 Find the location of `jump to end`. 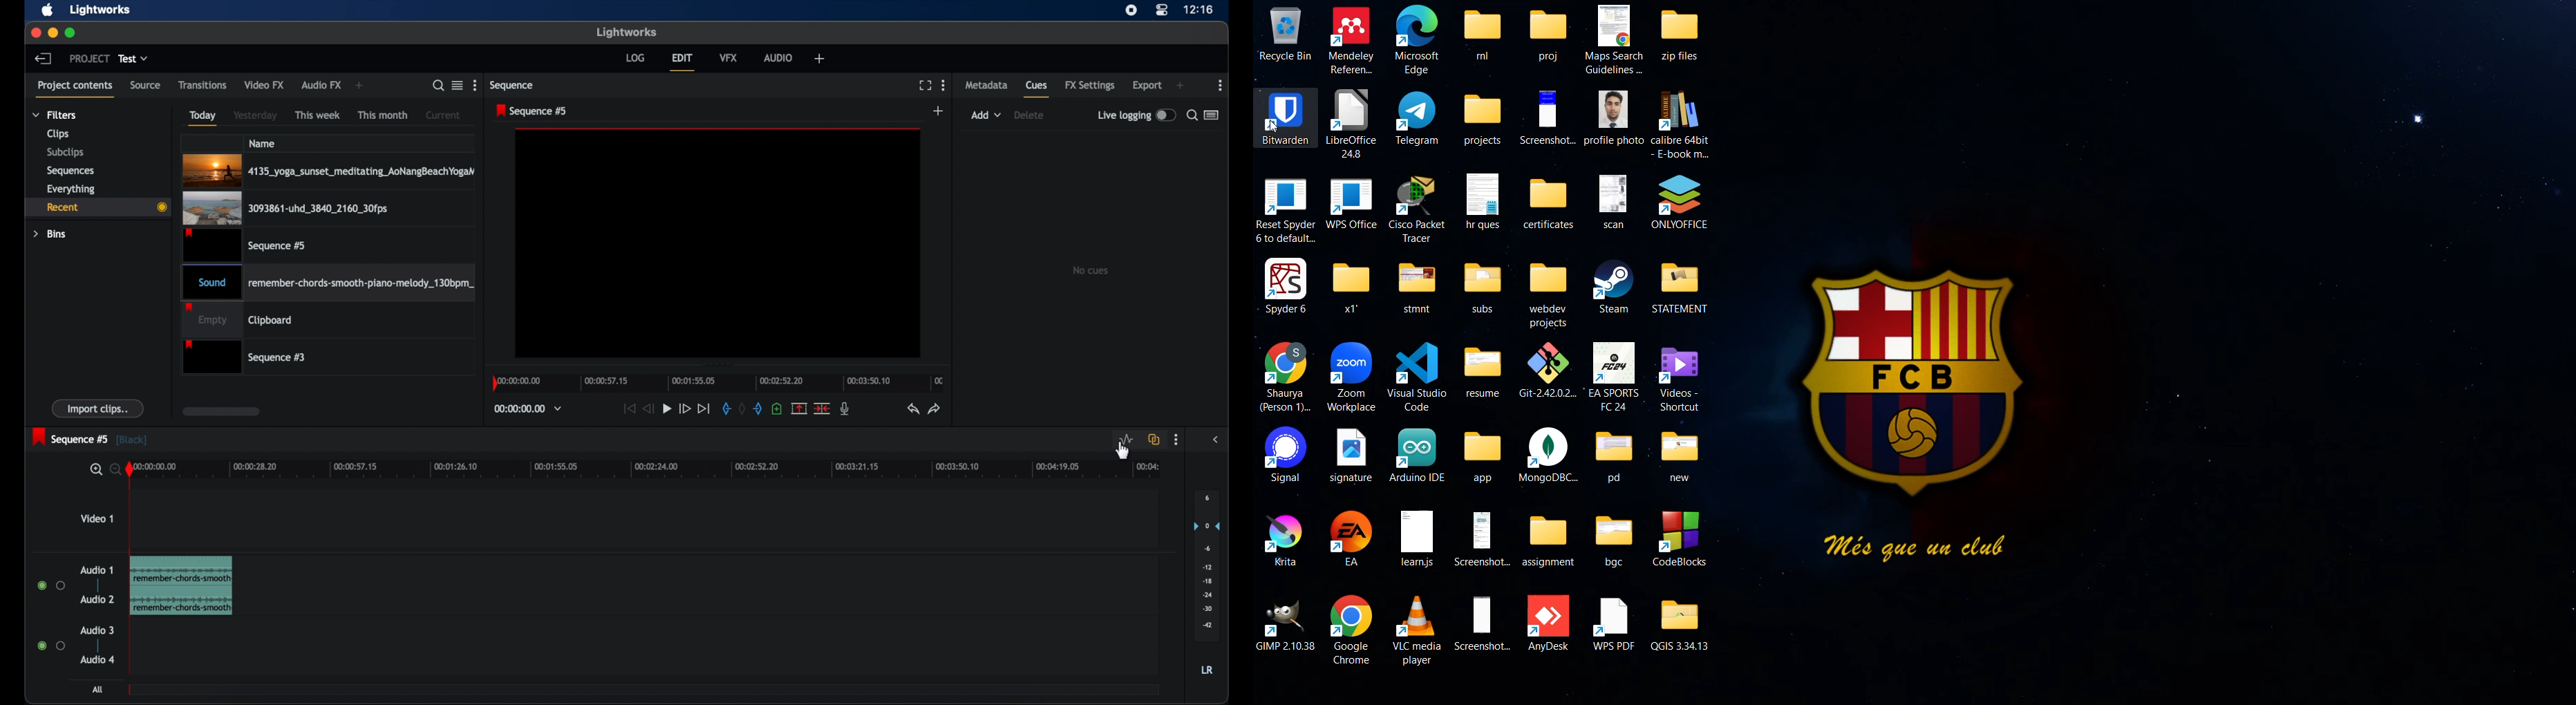

jump to end is located at coordinates (705, 409).